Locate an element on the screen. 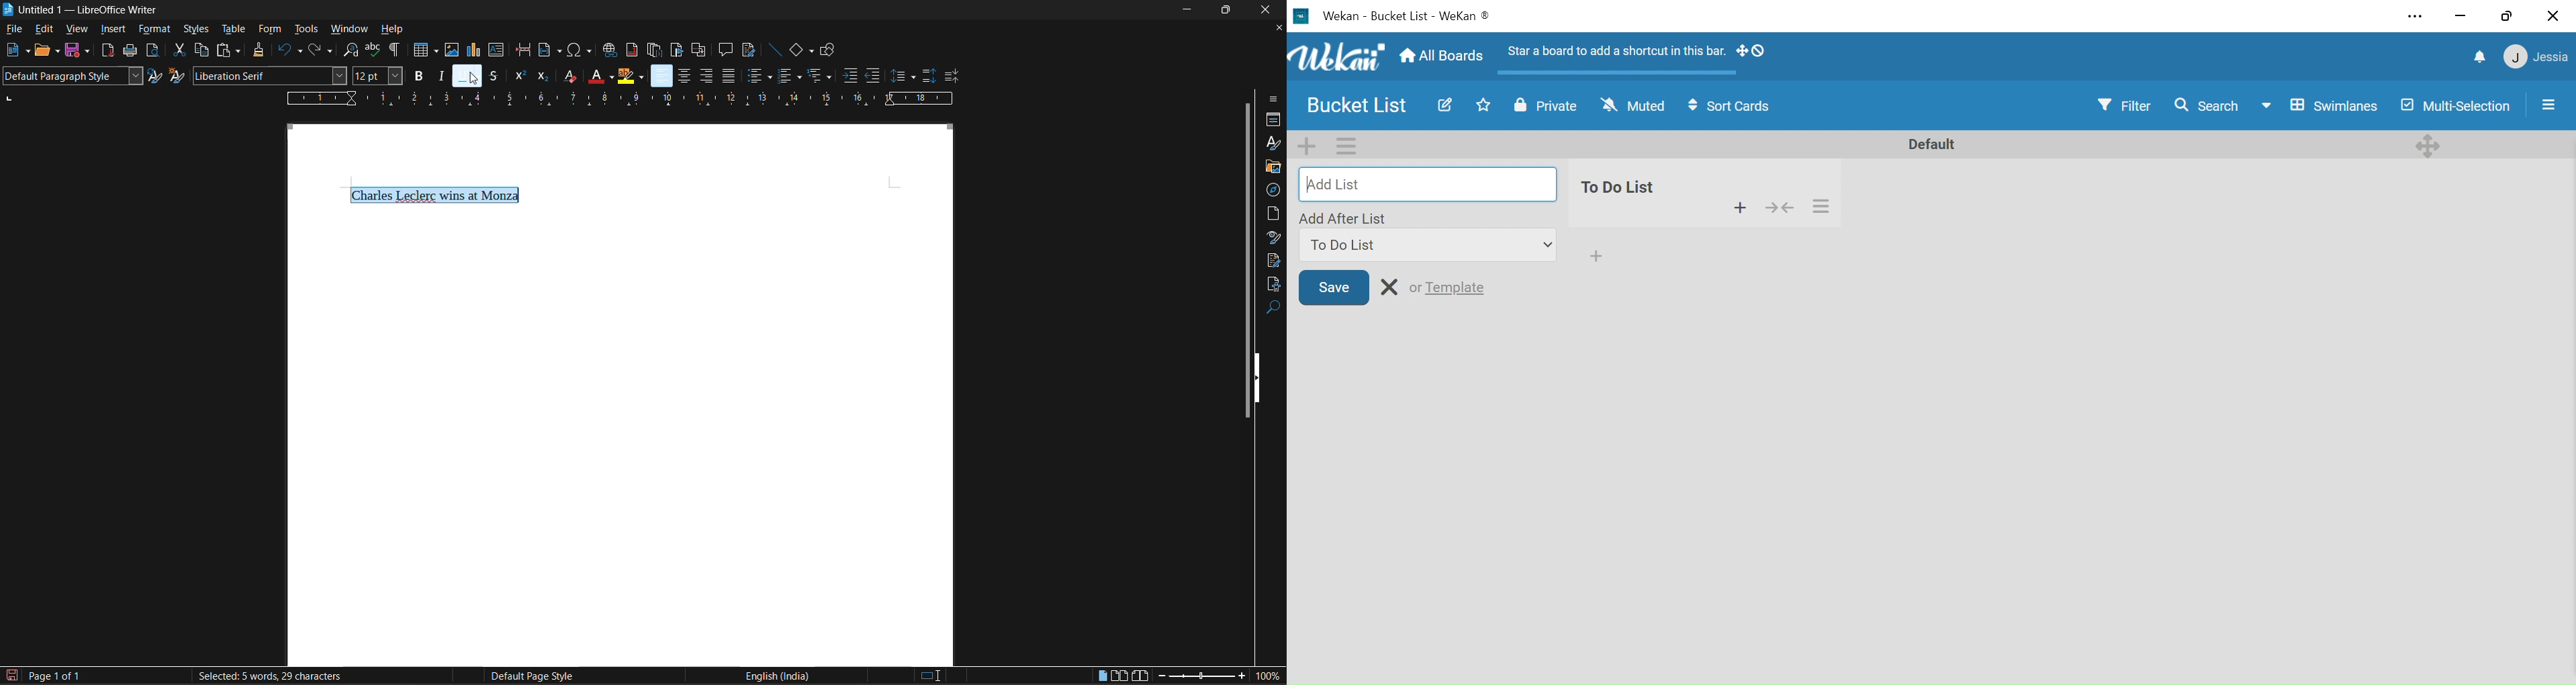 Image resolution: width=2576 pixels, height=700 pixels. insert text box is located at coordinates (496, 50).